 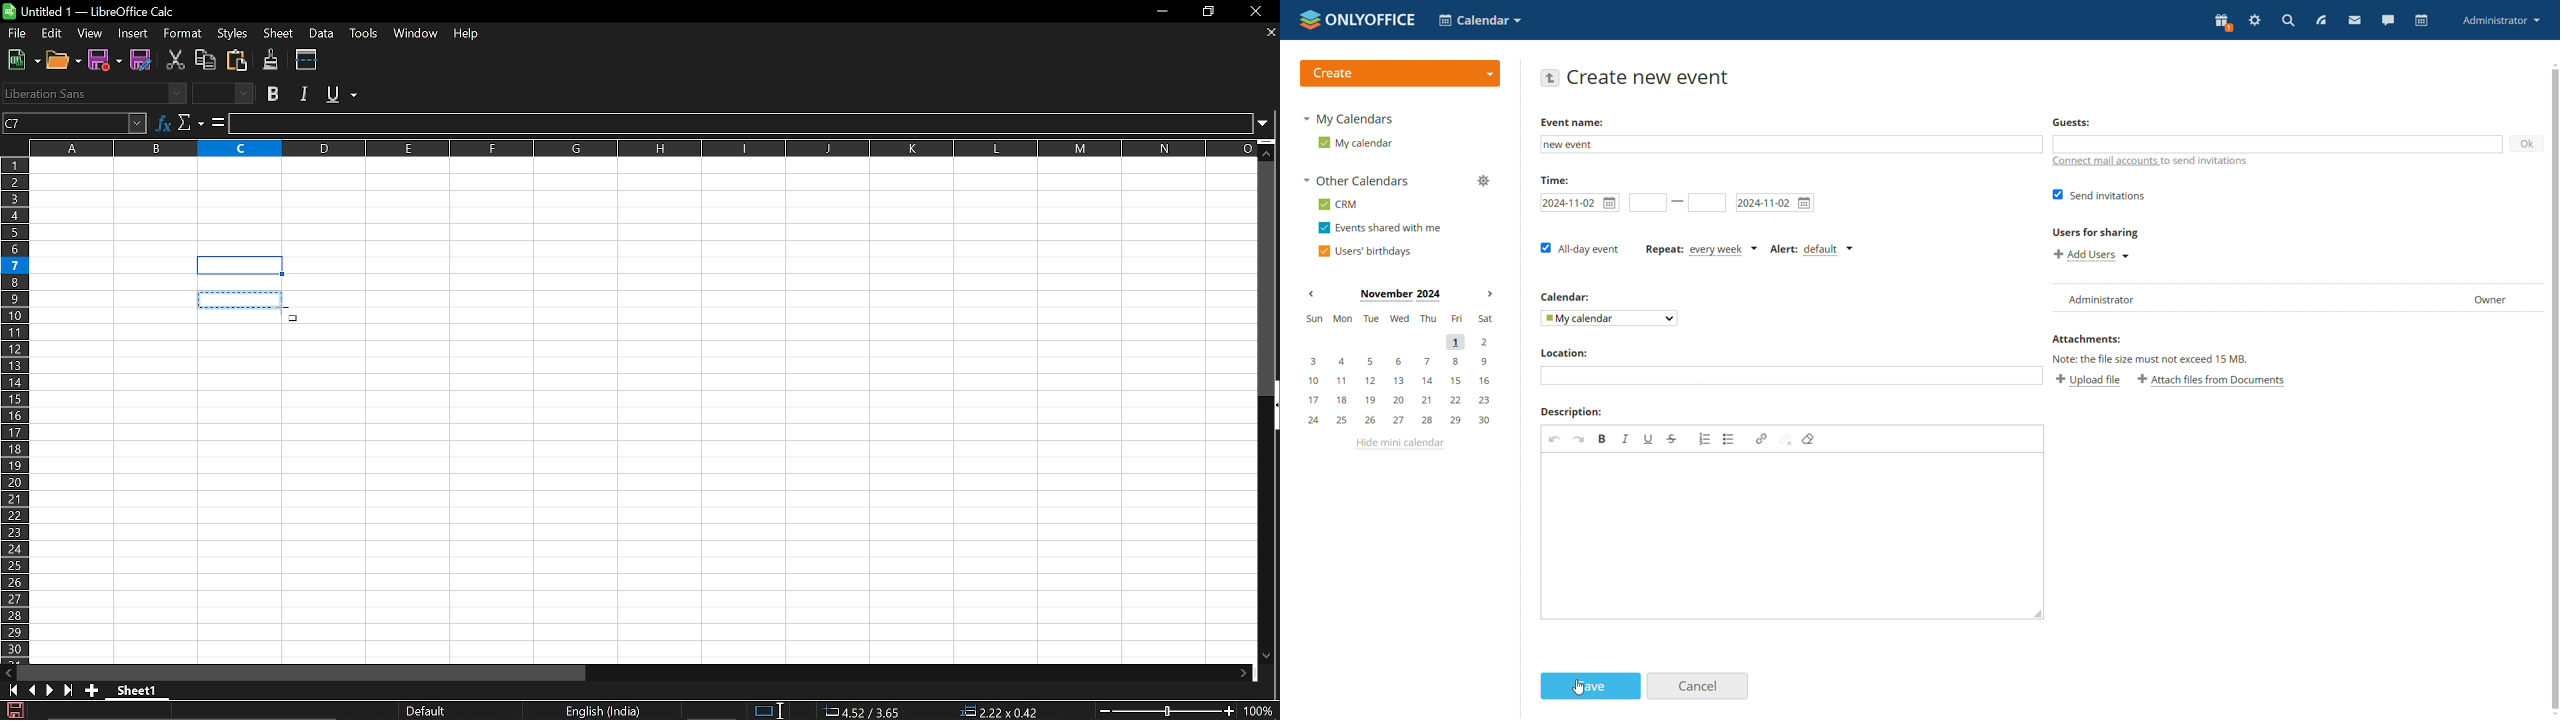 What do you see at coordinates (1168, 711) in the screenshot?
I see `Change Zoom` at bounding box center [1168, 711].